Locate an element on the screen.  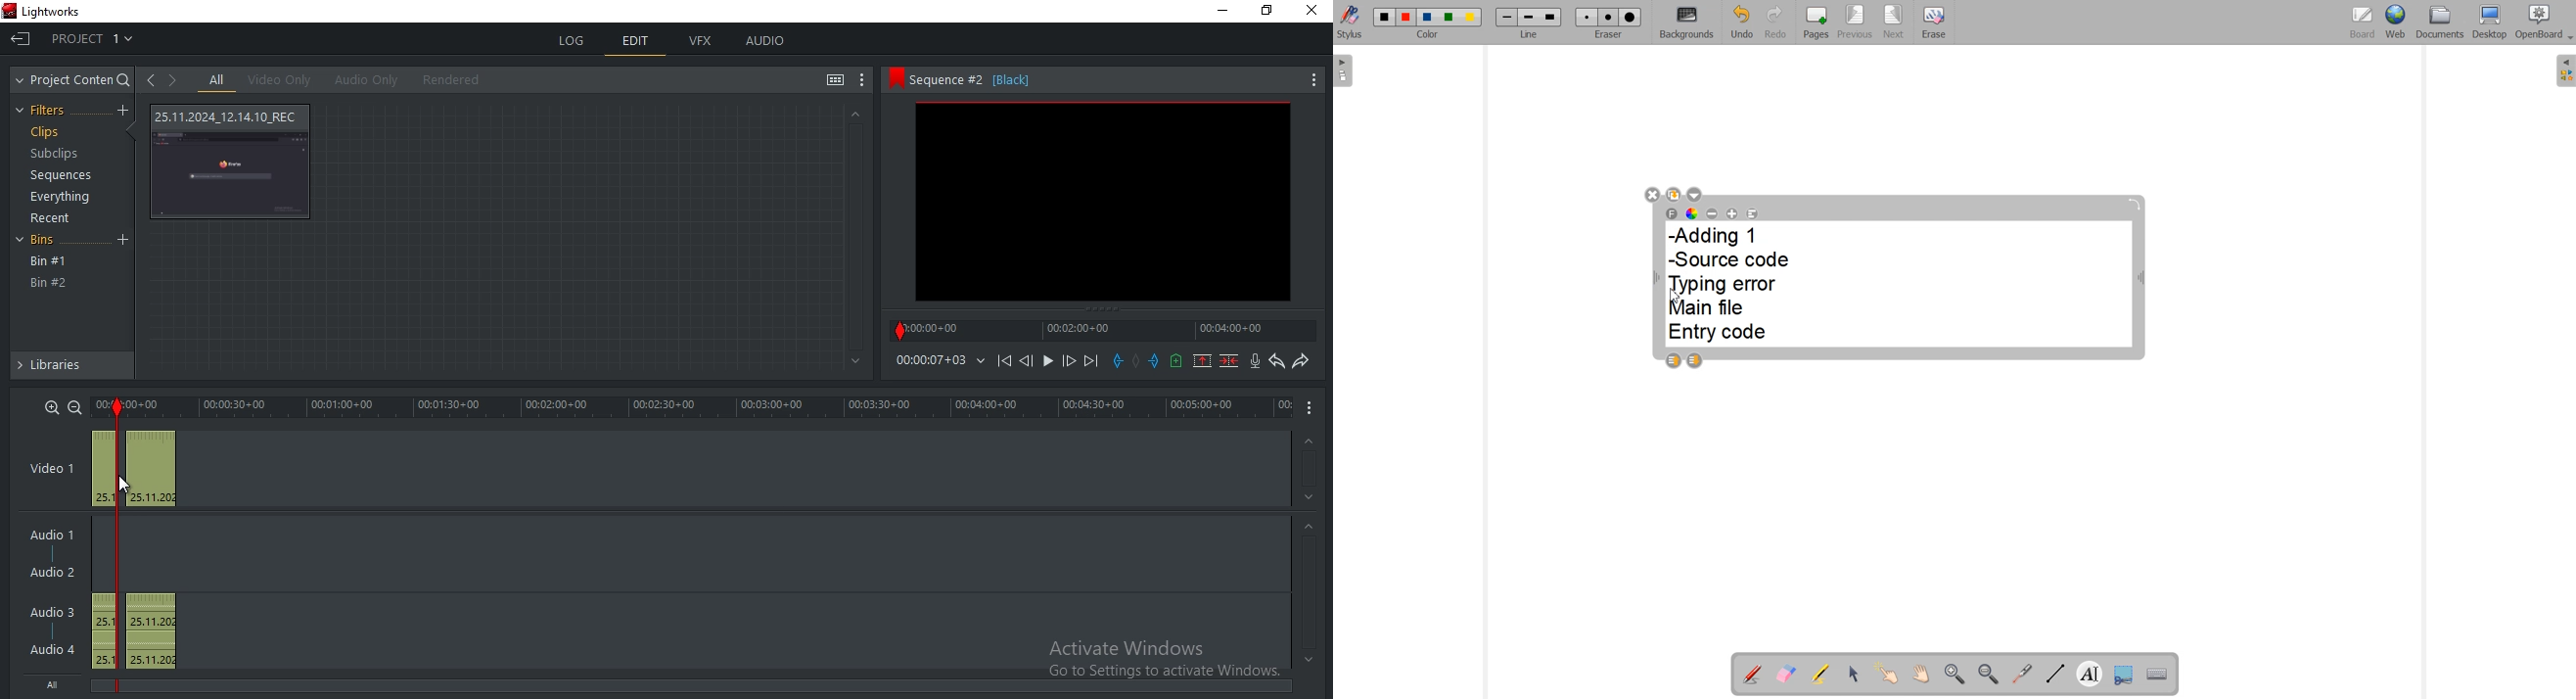
audio is located at coordinates (765, 42).